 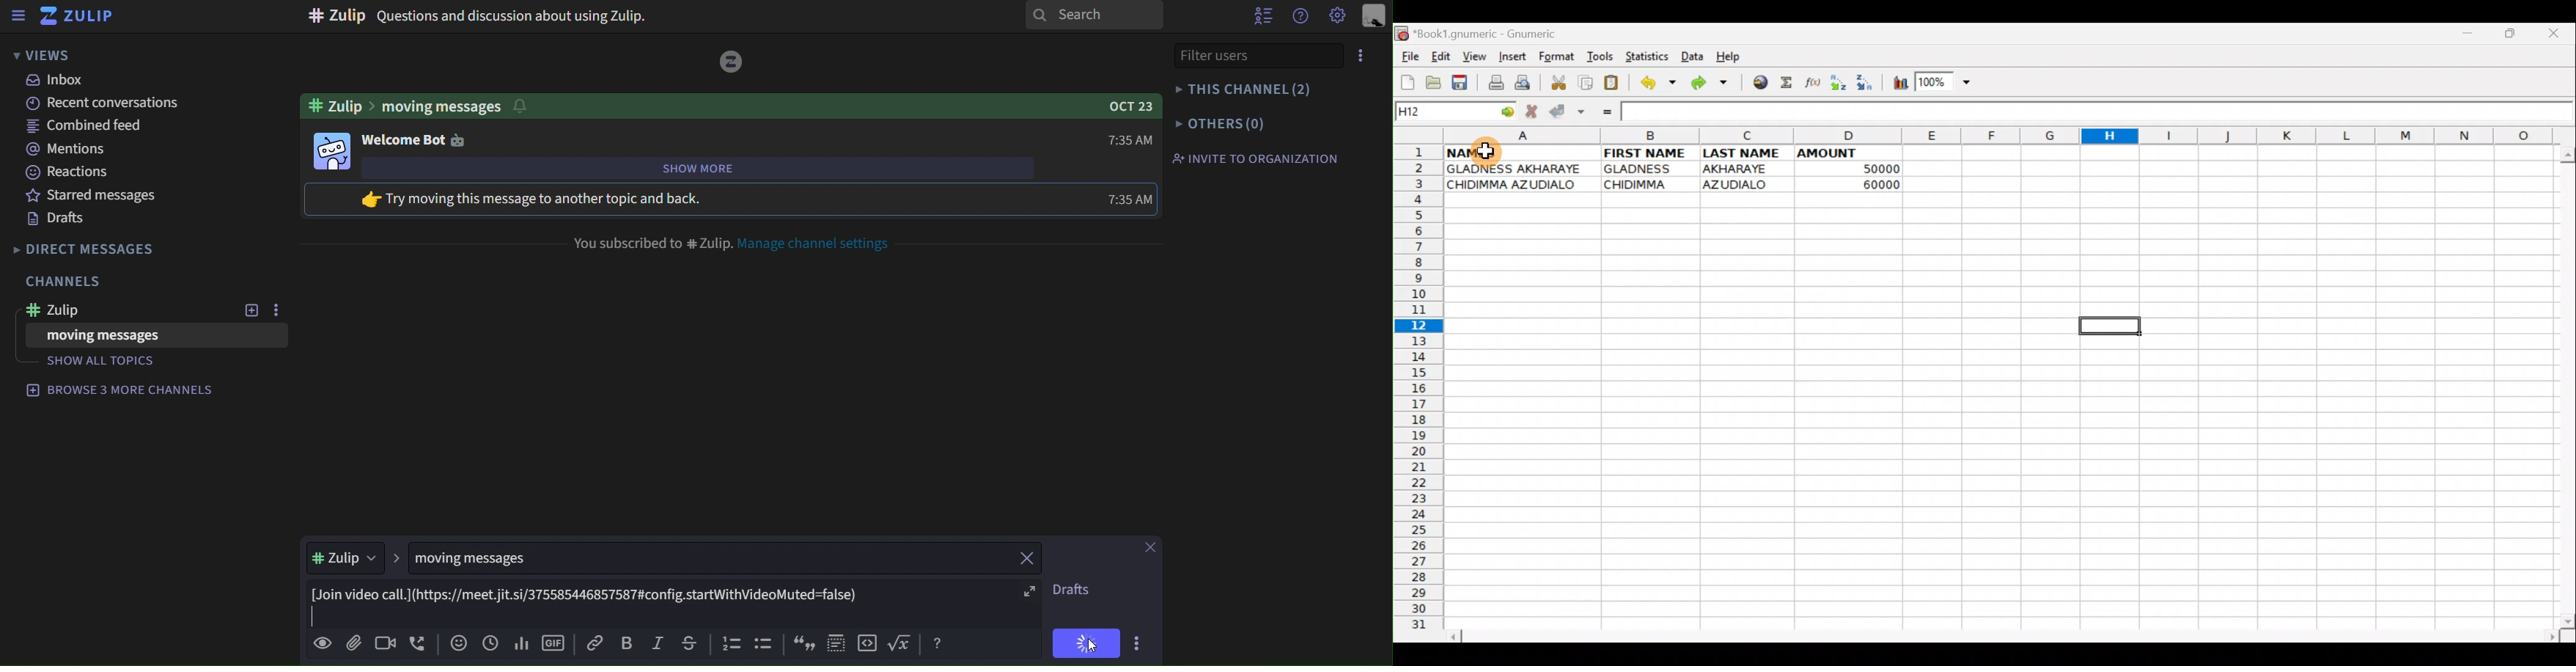 What do you see at coordinates (489, 645) in the screenshot?
I see `add global time` at bounding box center [489, 645].